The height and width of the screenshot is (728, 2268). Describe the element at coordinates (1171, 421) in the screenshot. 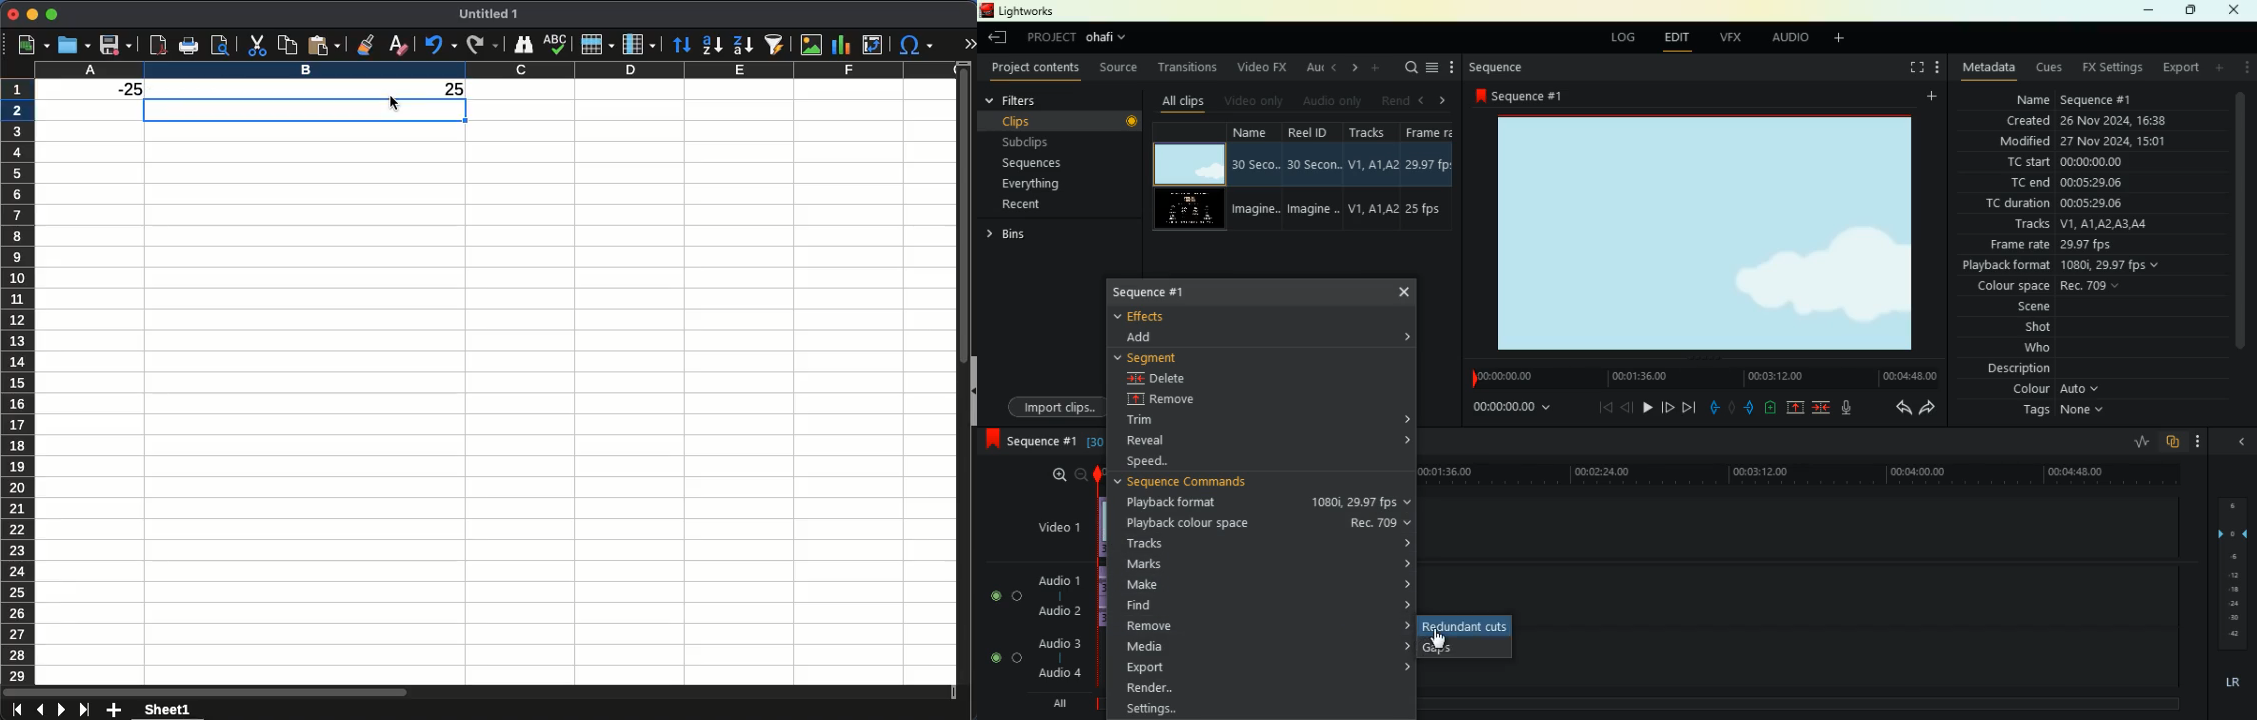

I see `trim` at that location.